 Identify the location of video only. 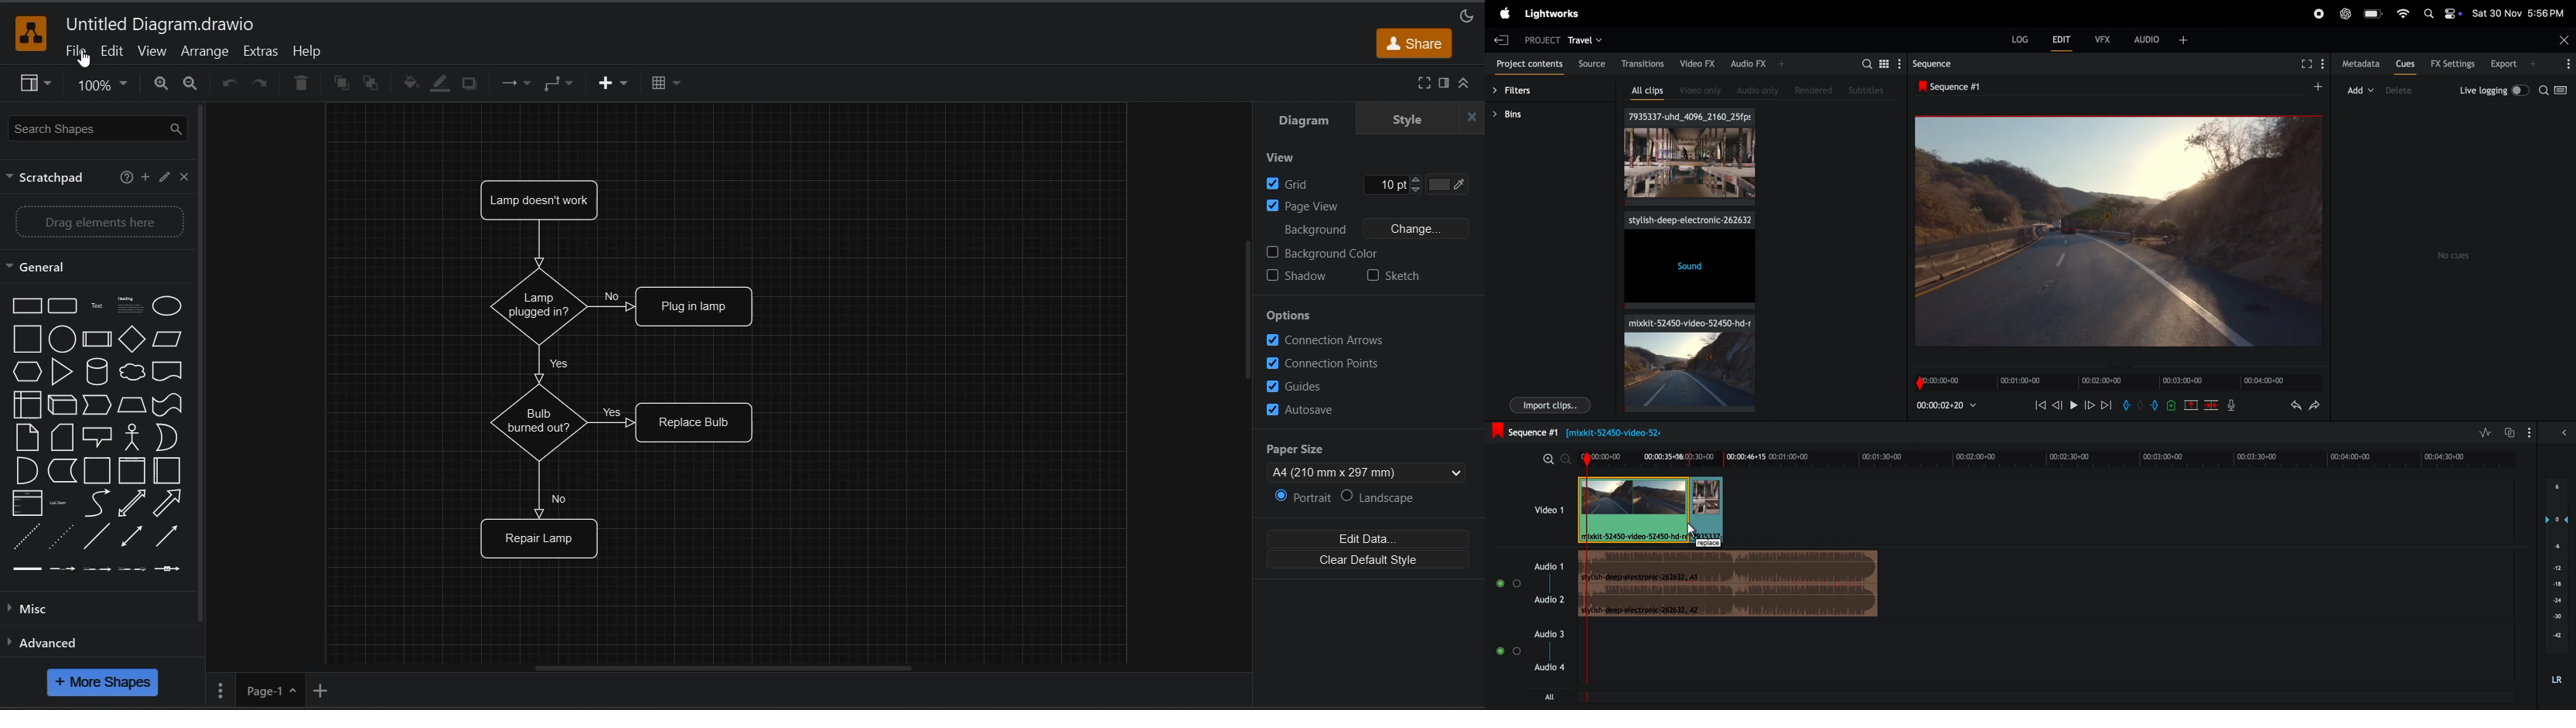
(1696, 91).